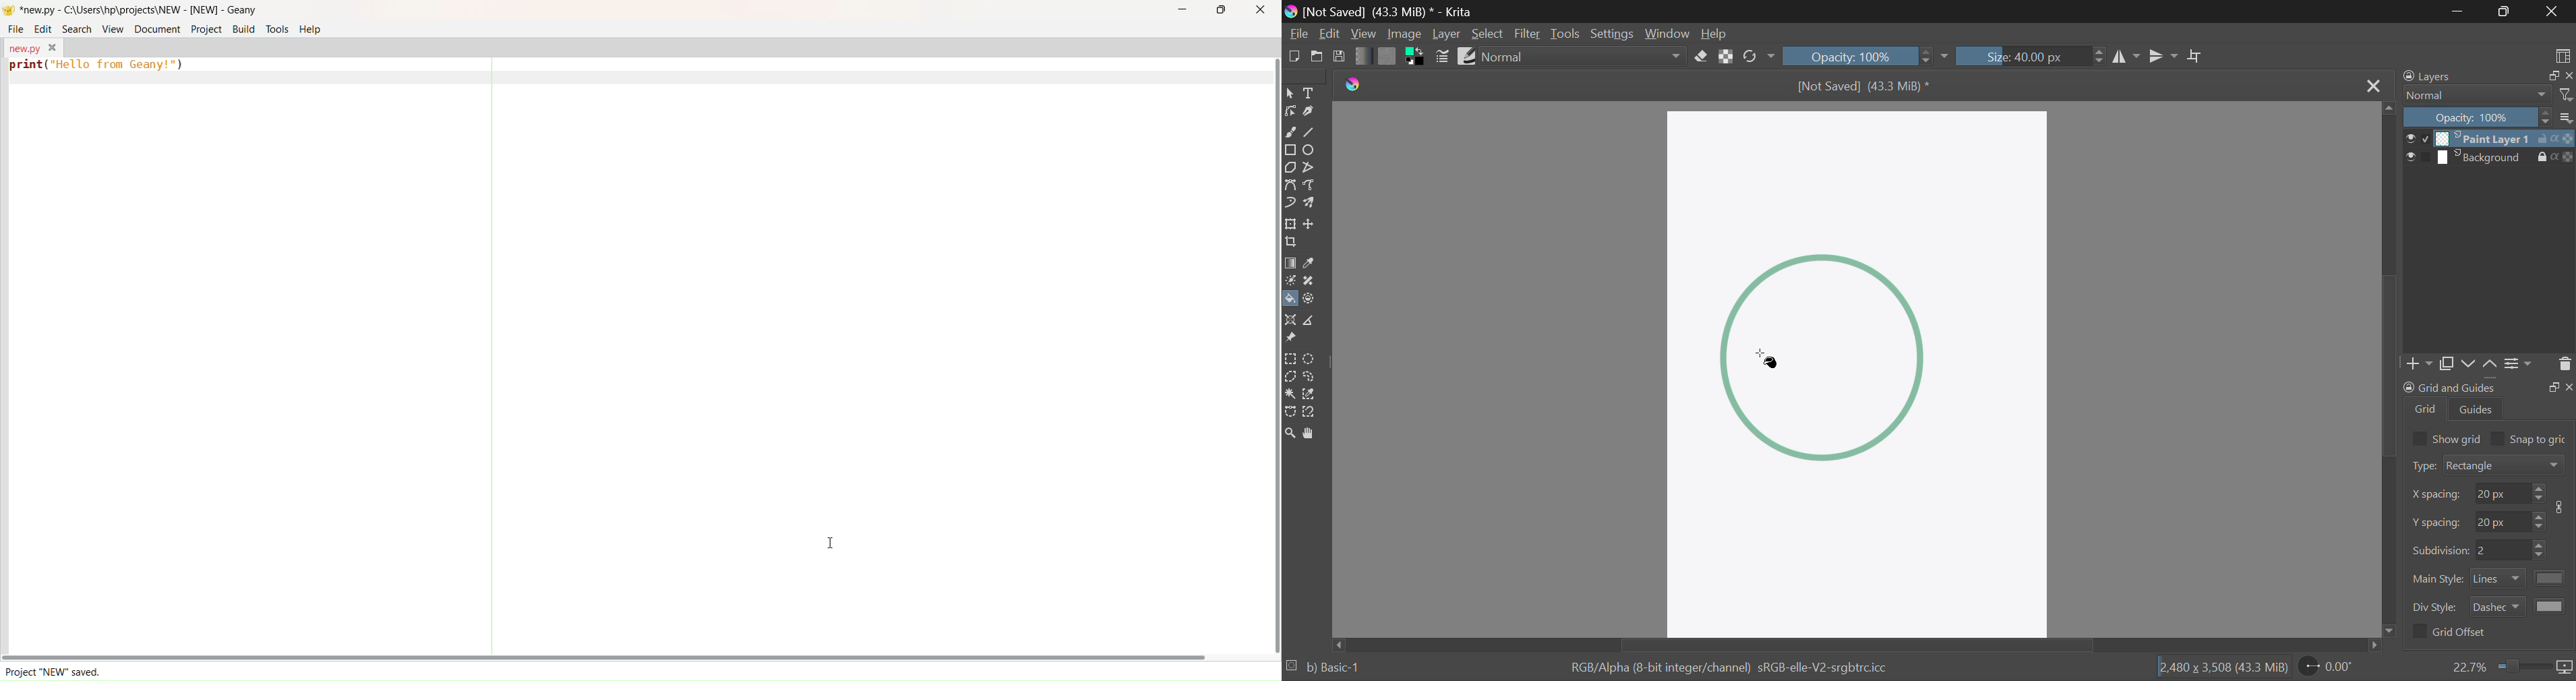 The image size is (2576, 700). Describe the element at coordinates (2196, 57) in the screenshot. I see `Crop` at that location.